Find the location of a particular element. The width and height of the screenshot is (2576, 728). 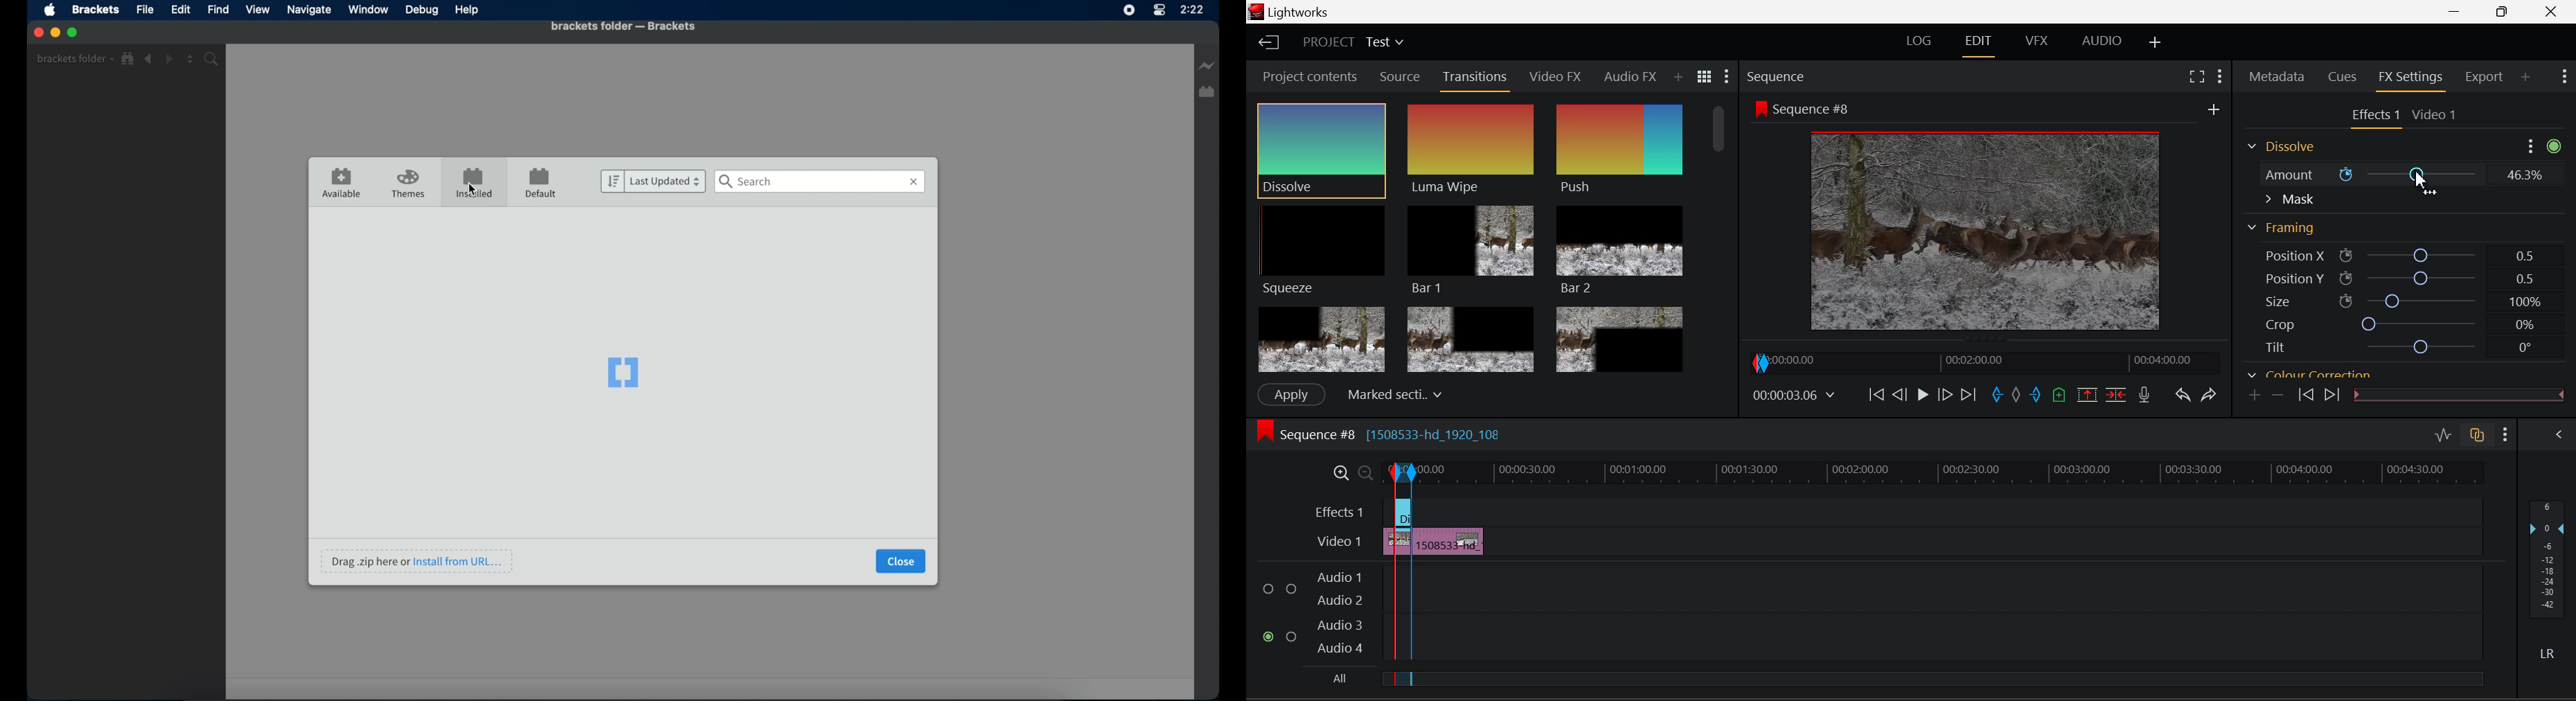

Audio Input Field is located at coordinates (1948, 583).